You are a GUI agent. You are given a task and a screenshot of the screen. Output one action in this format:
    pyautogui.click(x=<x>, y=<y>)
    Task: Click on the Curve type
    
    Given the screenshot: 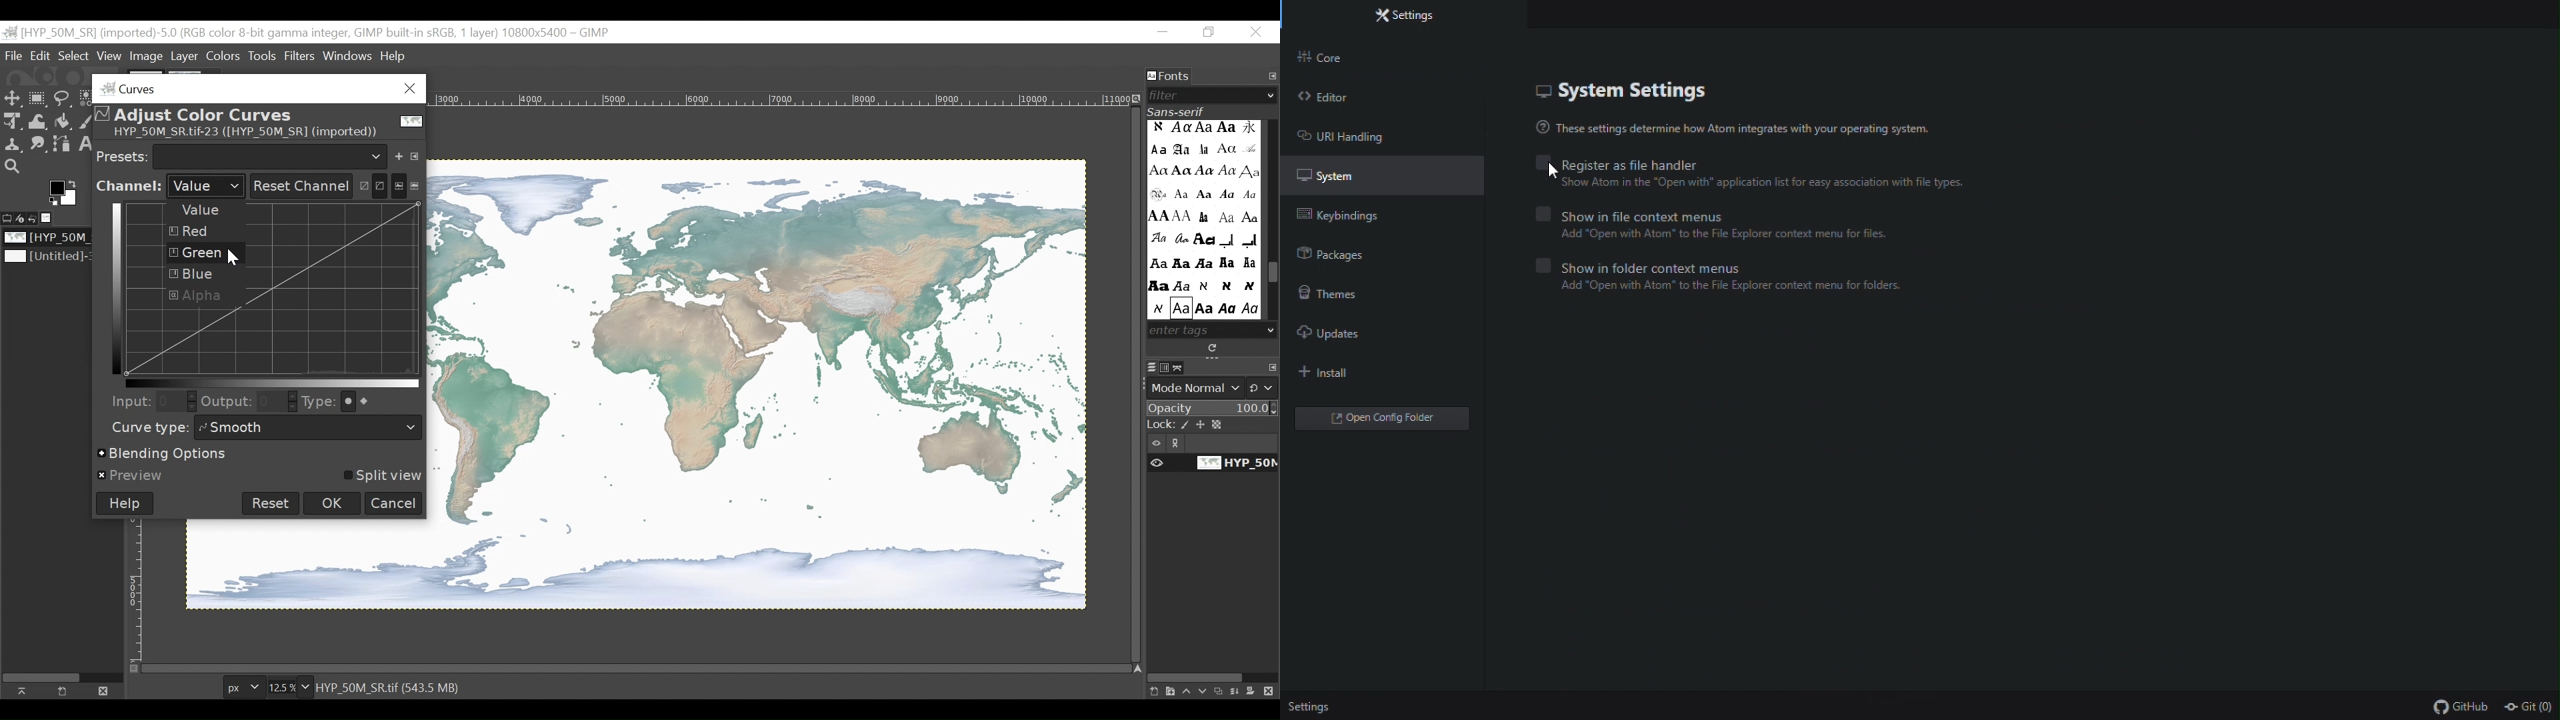 What is the action you would take?
    pyautogui.click(x=147, y=427)
    